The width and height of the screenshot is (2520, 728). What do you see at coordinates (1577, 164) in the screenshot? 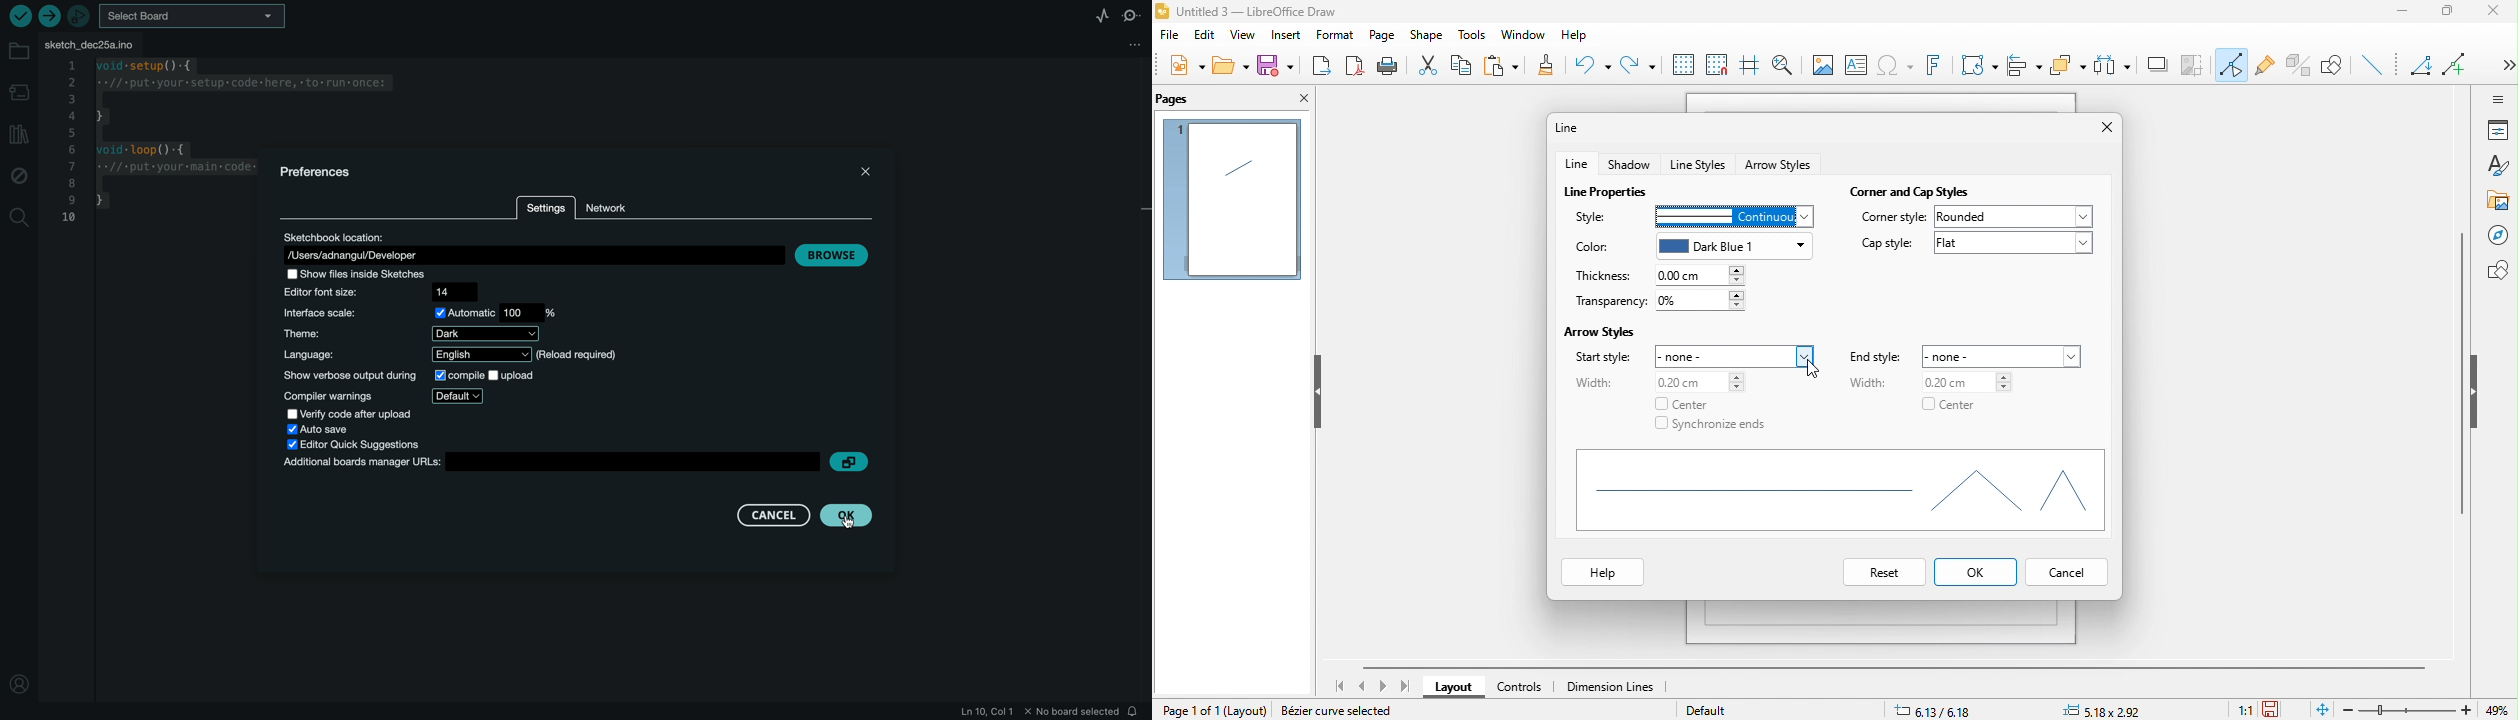
I see `line` at bounding box center [1577, 164].